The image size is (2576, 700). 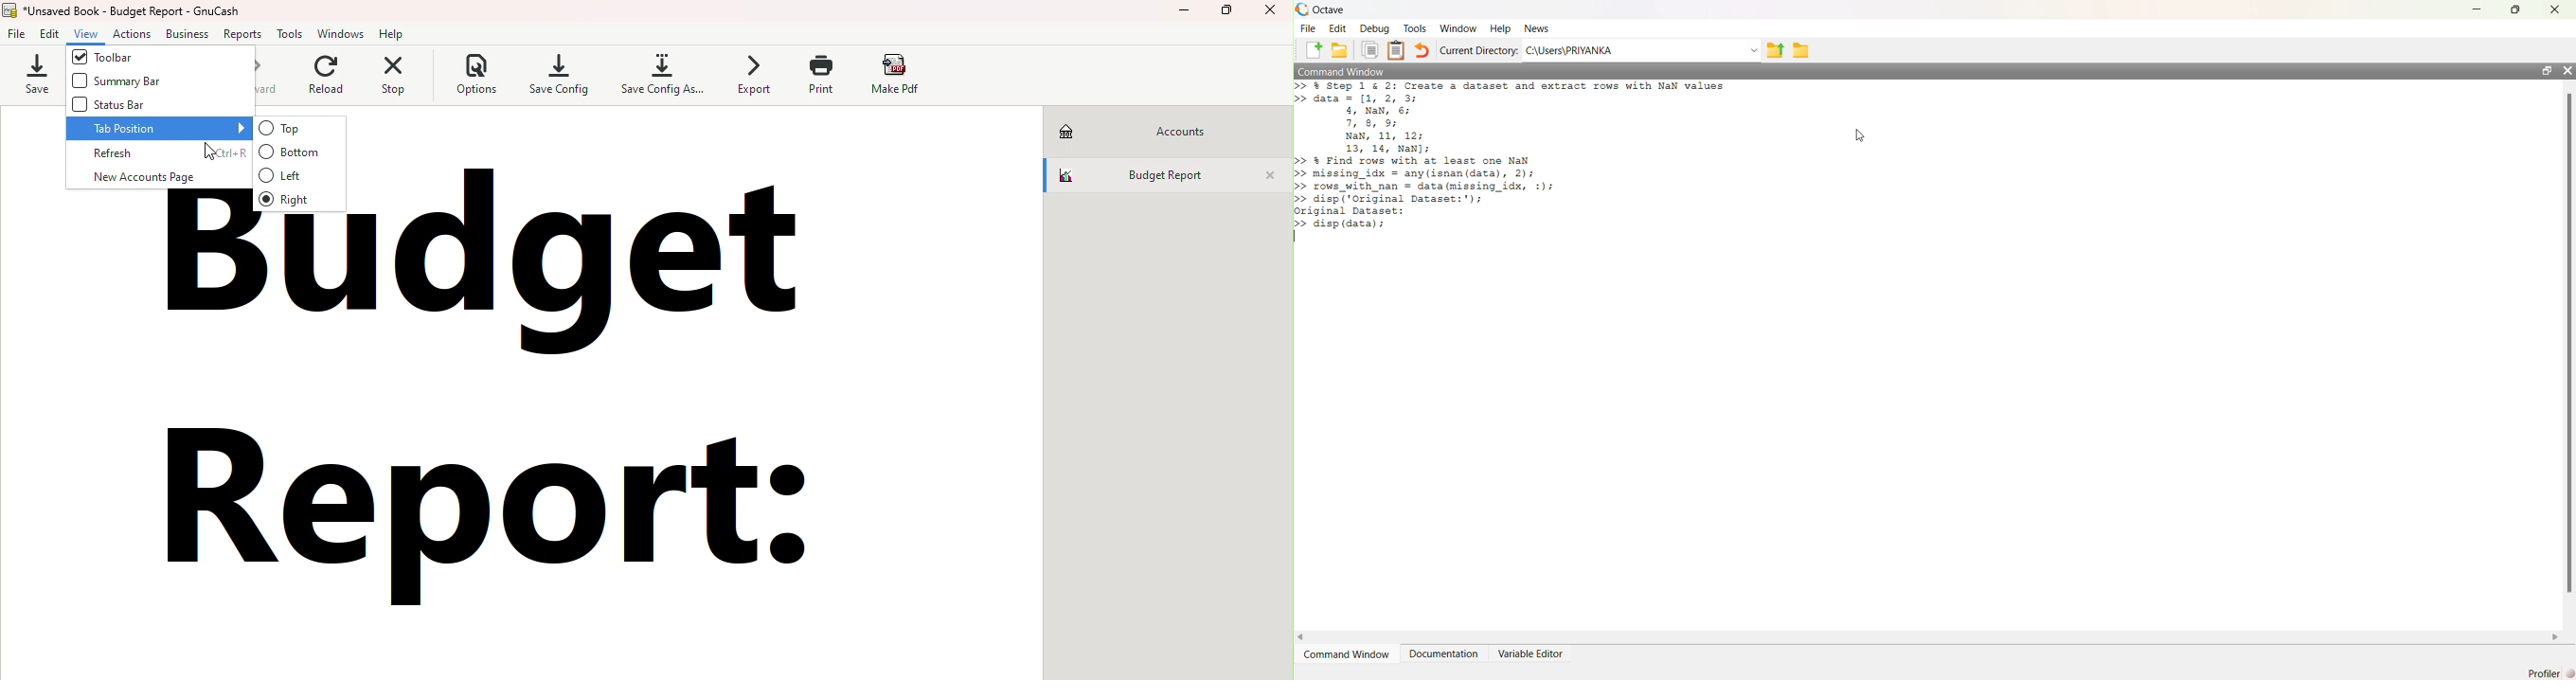 What do you see at coordinates (188, 33) in the screenshot?
I see `Business` at bounding box center [188, 33].